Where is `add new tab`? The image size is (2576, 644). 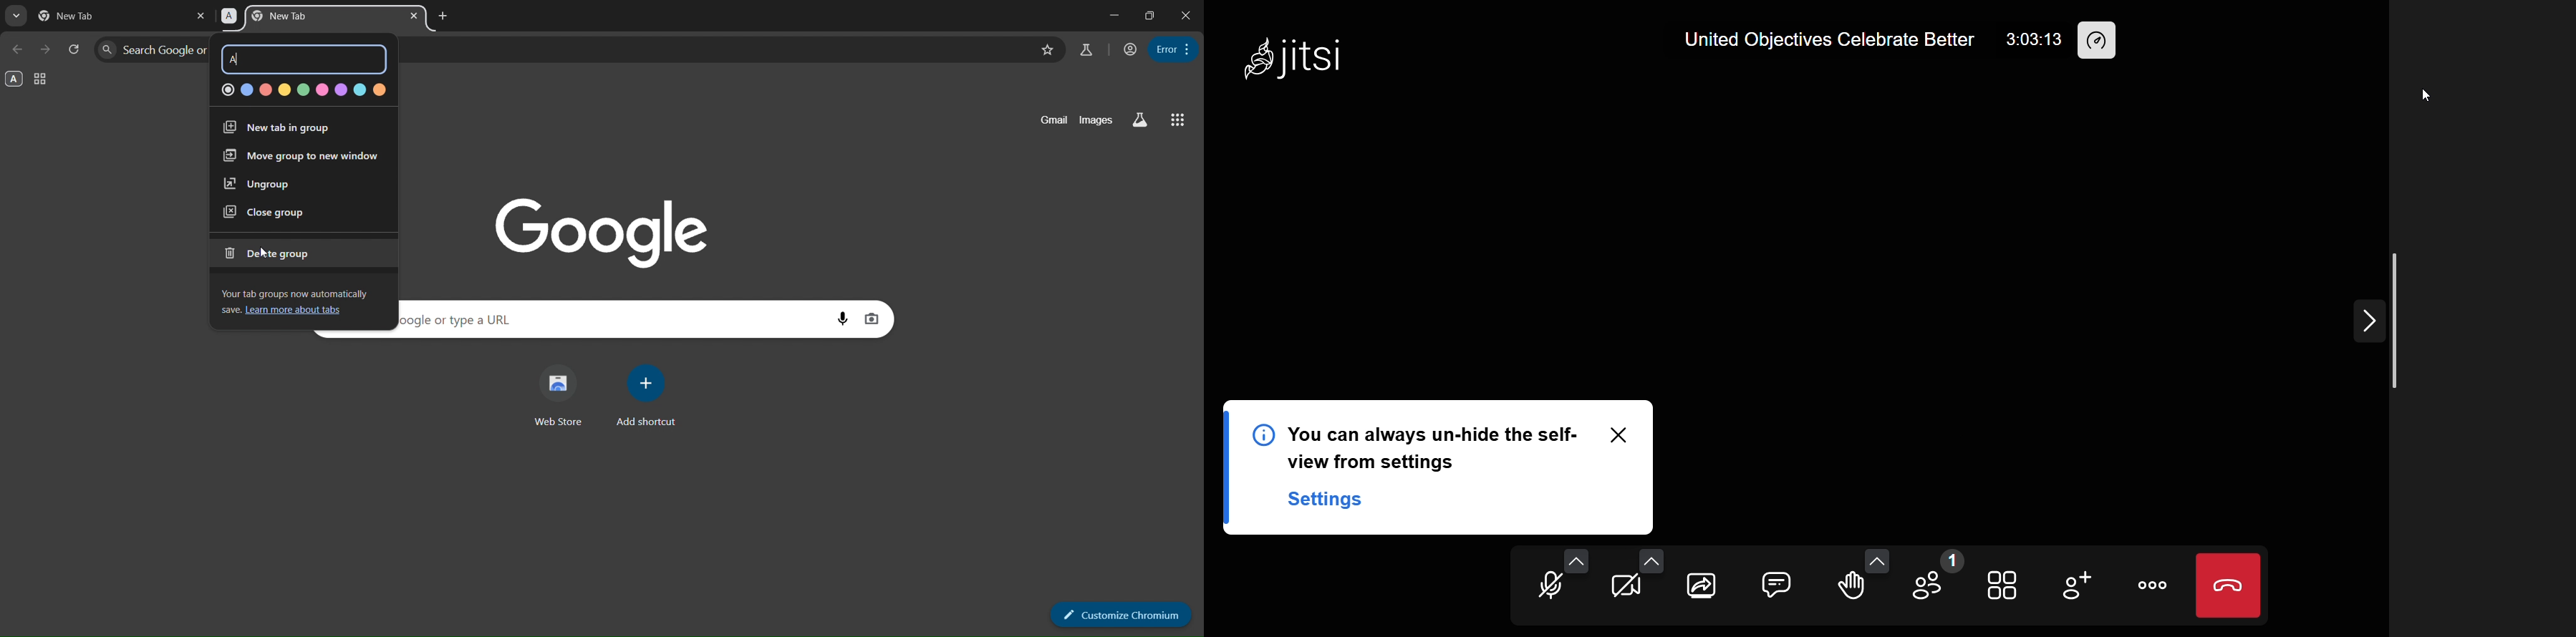 add new tab is located at coordinates (442, 15).